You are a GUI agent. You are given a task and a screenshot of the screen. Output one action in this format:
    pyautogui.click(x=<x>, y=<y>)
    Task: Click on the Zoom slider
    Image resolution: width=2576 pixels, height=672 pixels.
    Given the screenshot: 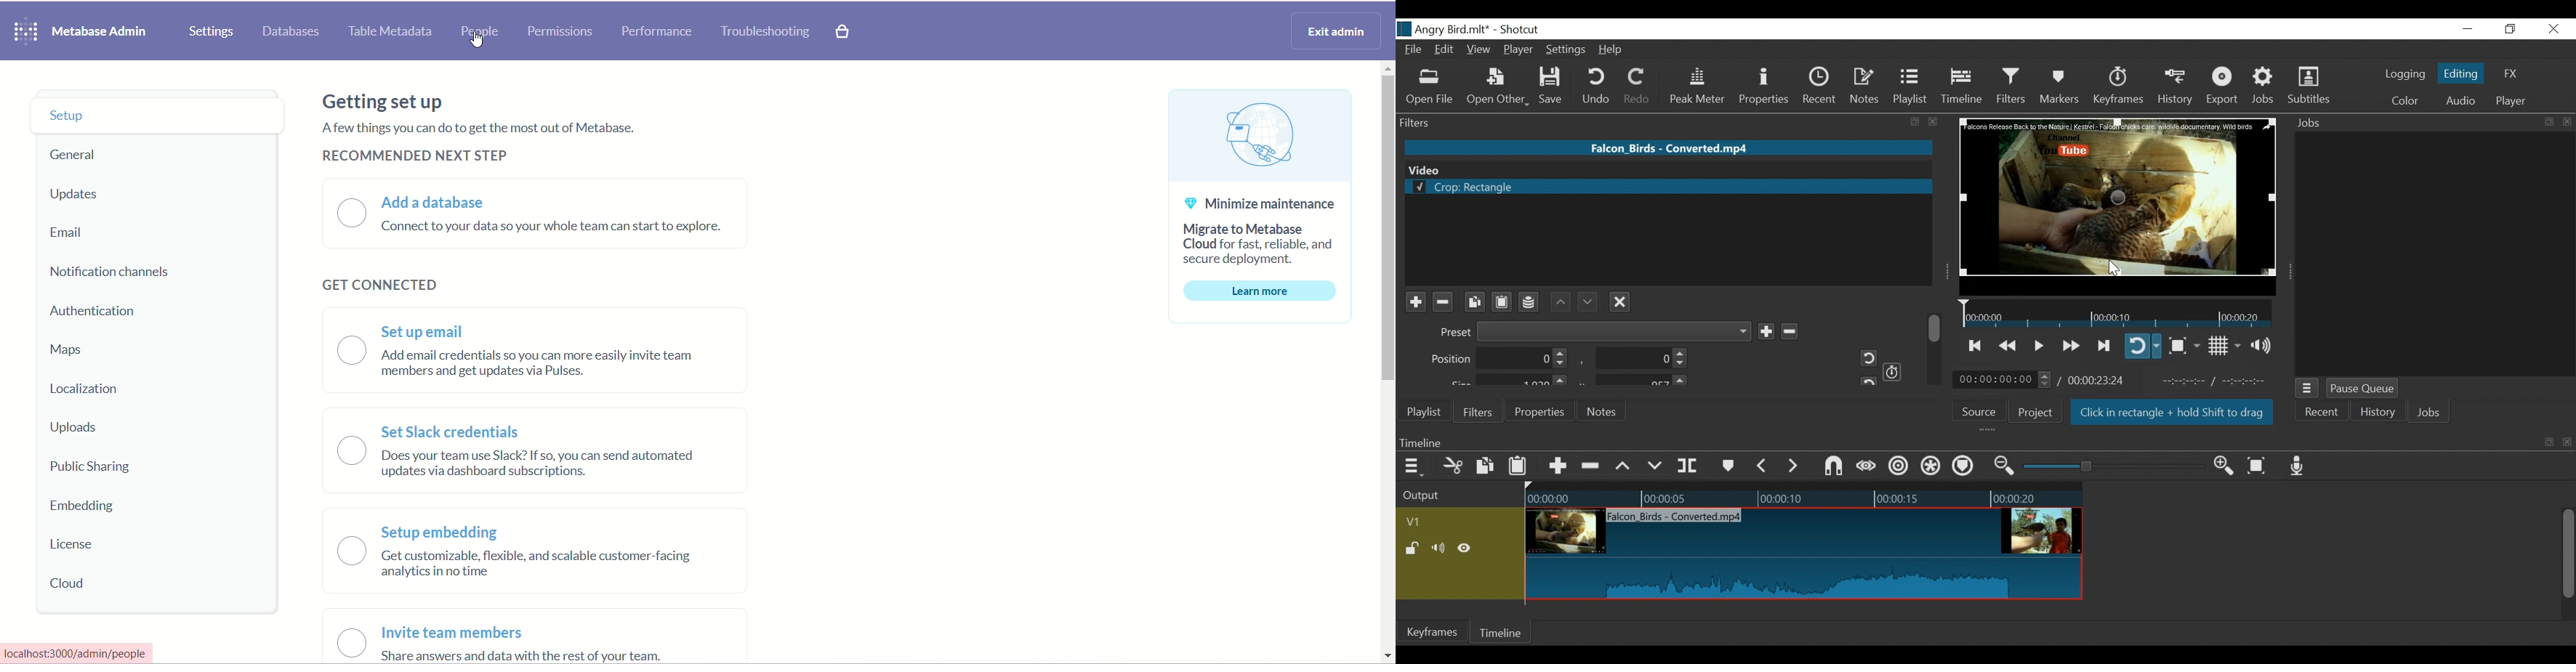 What is the action you would take?
    pyautogui.click(x=2117, y=466)
    